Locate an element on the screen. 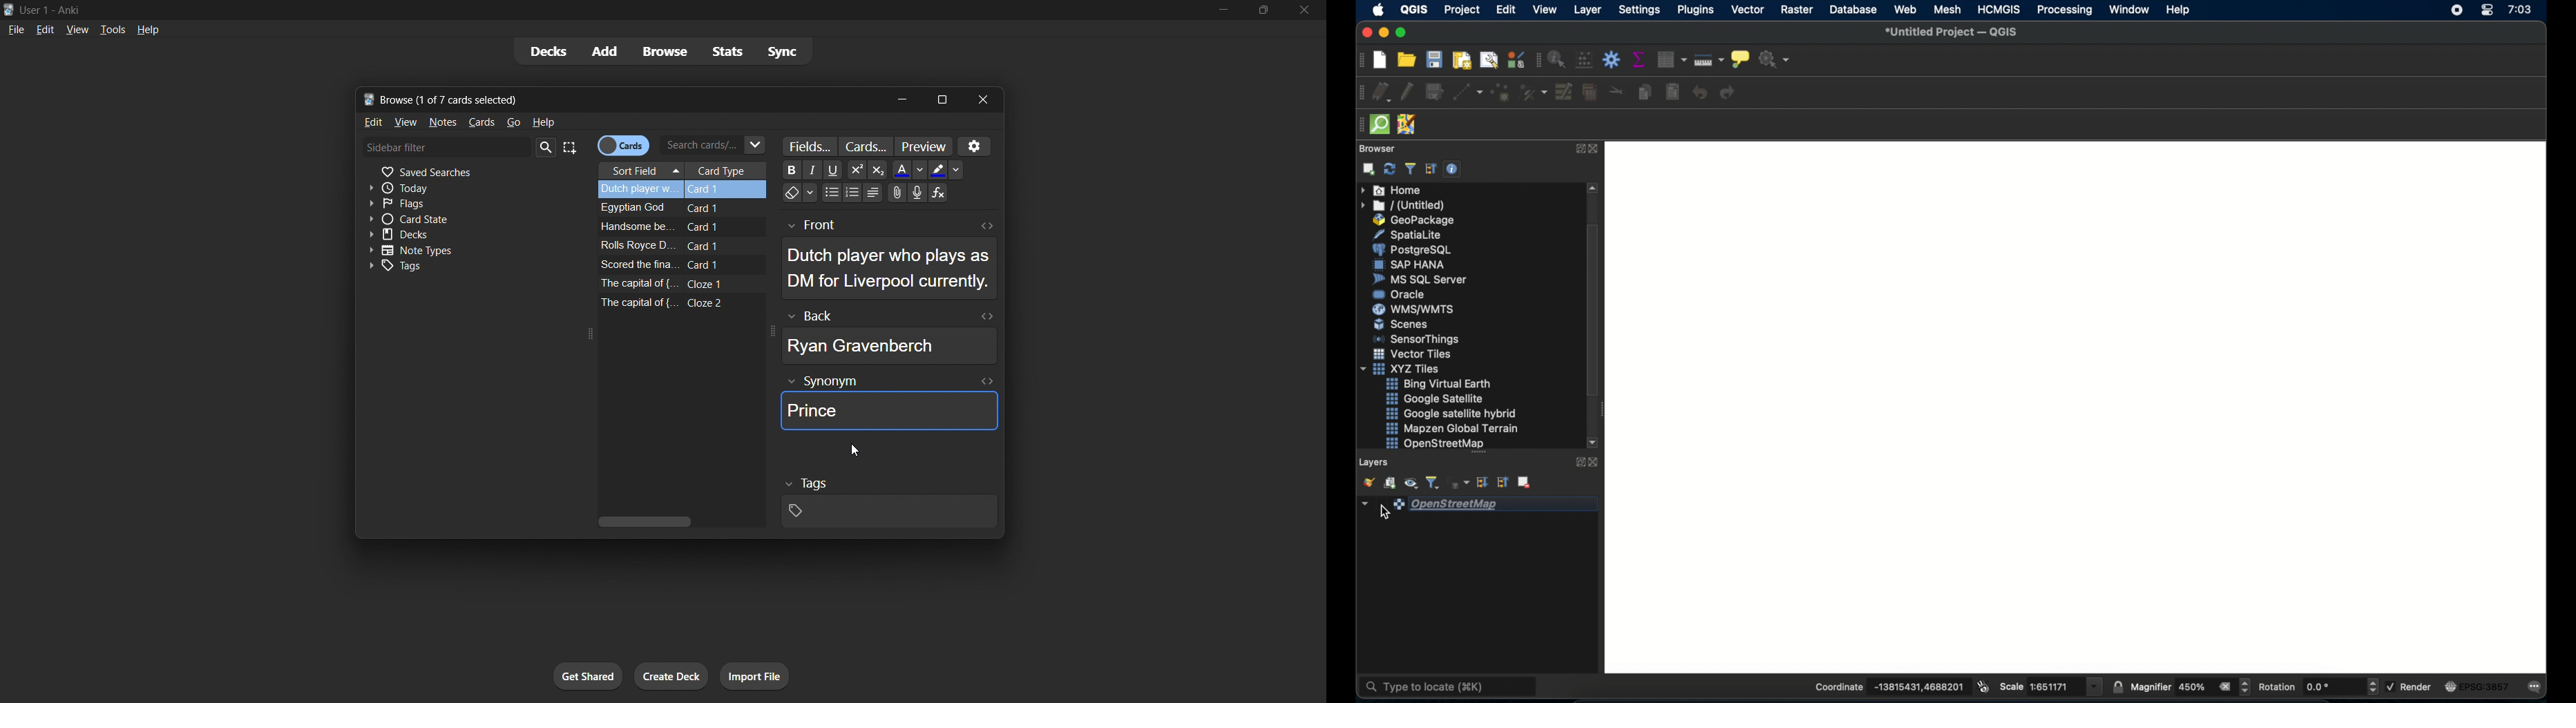 The width and height of the screenshot is (2576, 728). copy features is located at coordinates (1647, 92).